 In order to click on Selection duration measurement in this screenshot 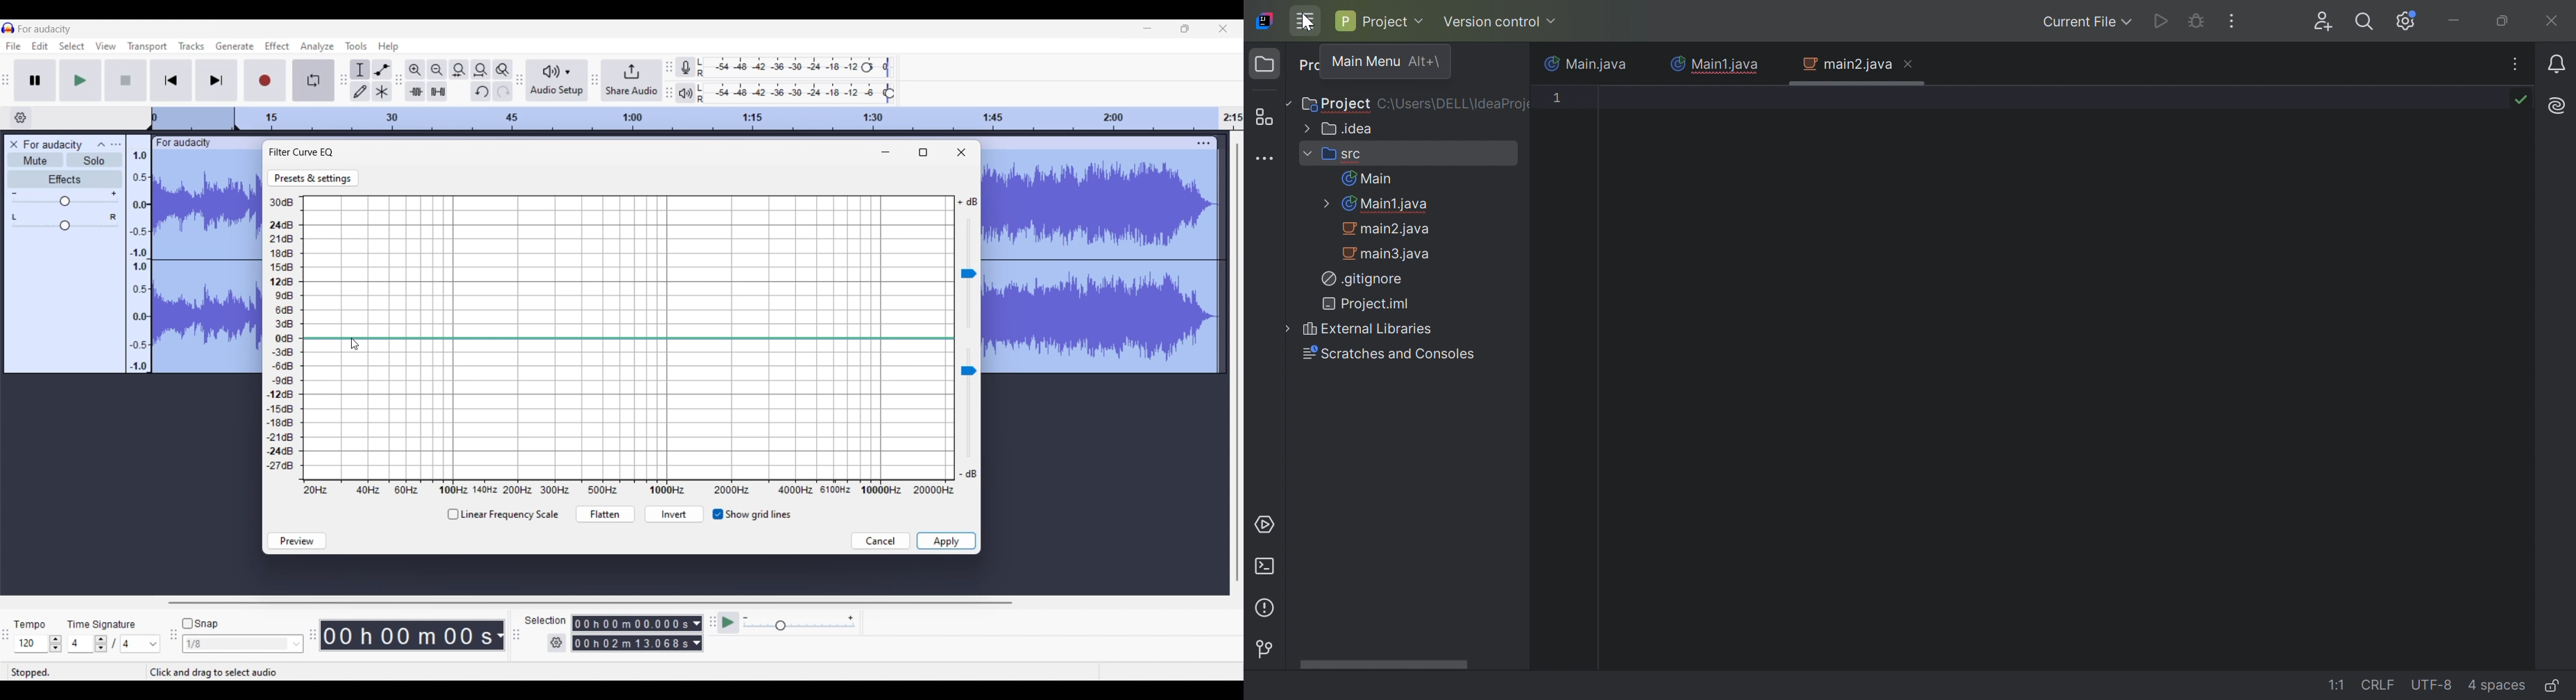, I will do `click(696, 633)`.